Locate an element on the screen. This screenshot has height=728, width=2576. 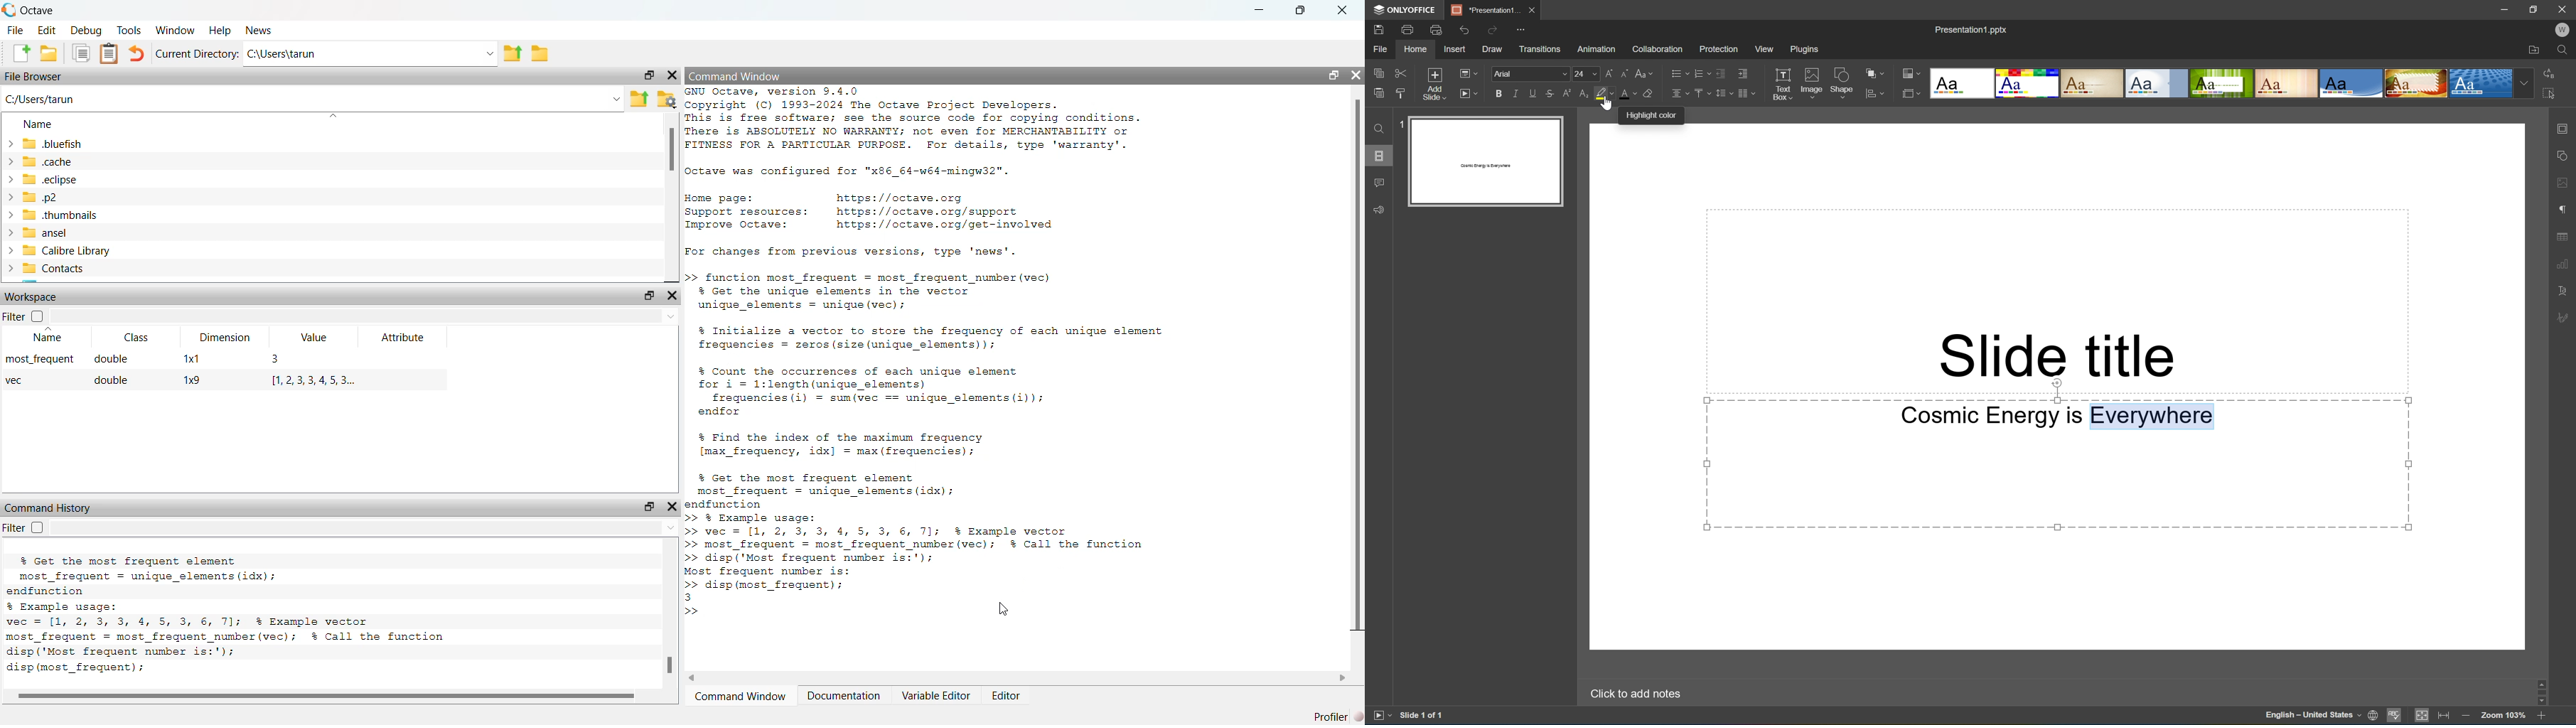
Customize Quick Access Toolbar is located at coordinates (1520, 30).